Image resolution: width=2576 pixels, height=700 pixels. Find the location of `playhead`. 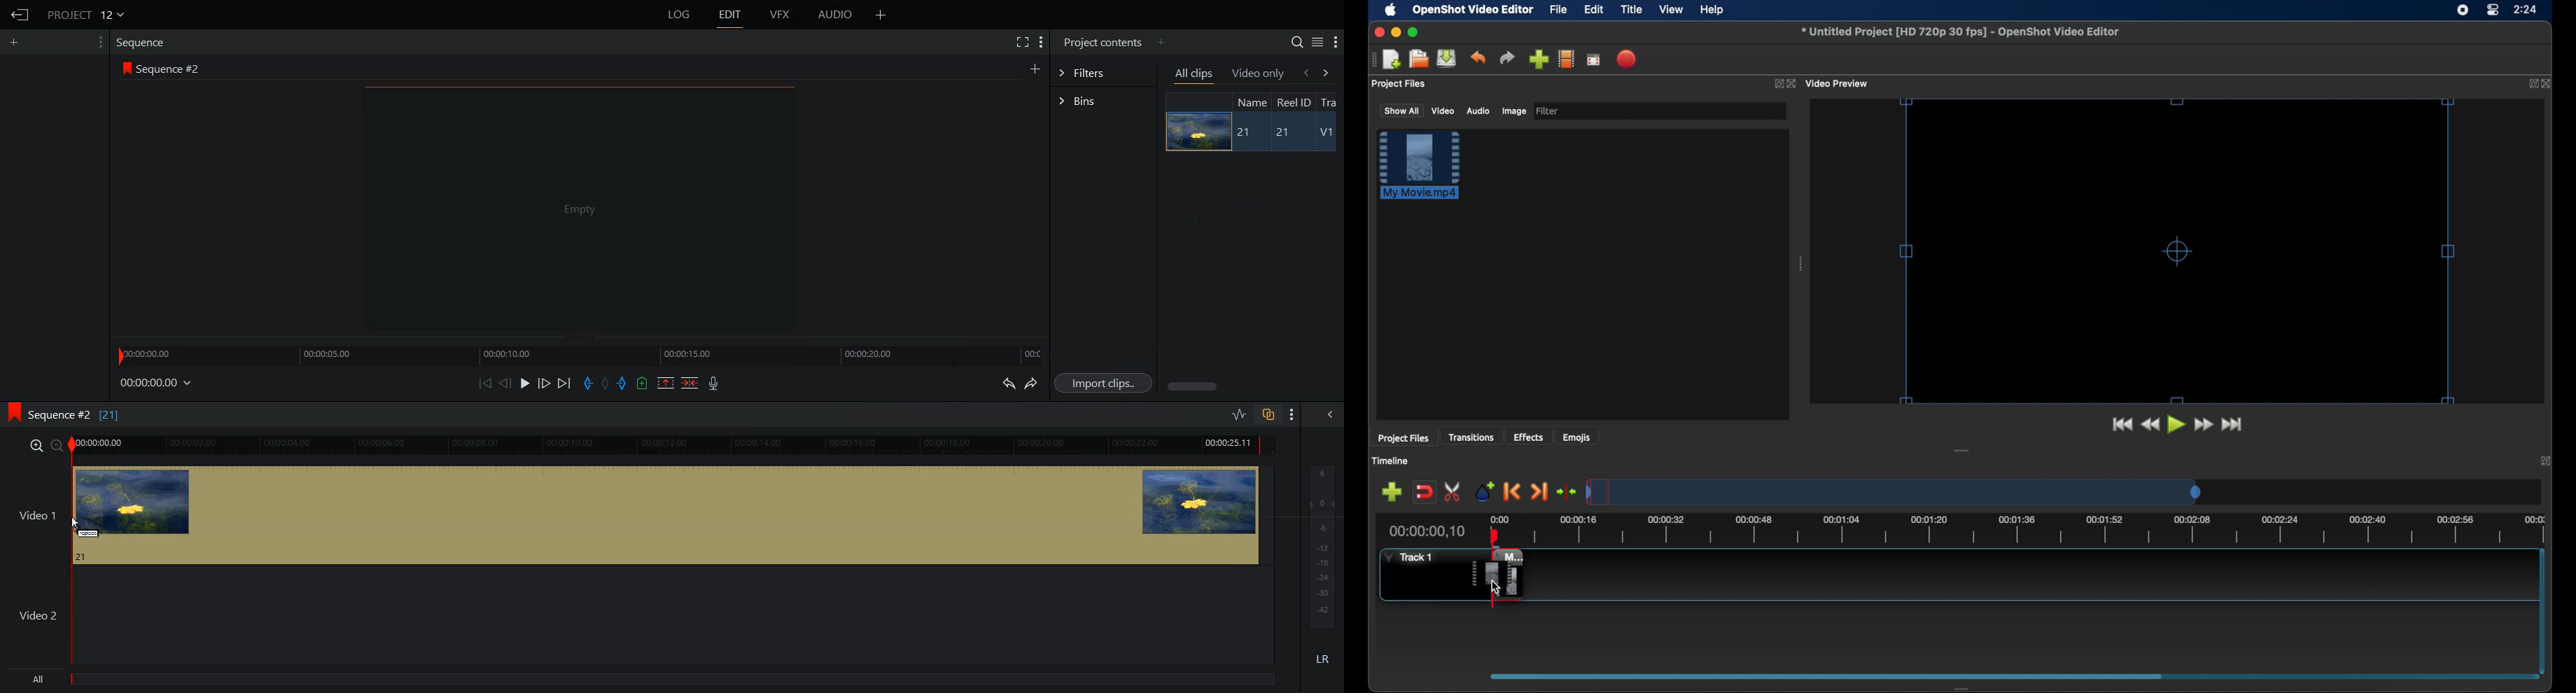

playhead is located at coordinates (1495, 535).